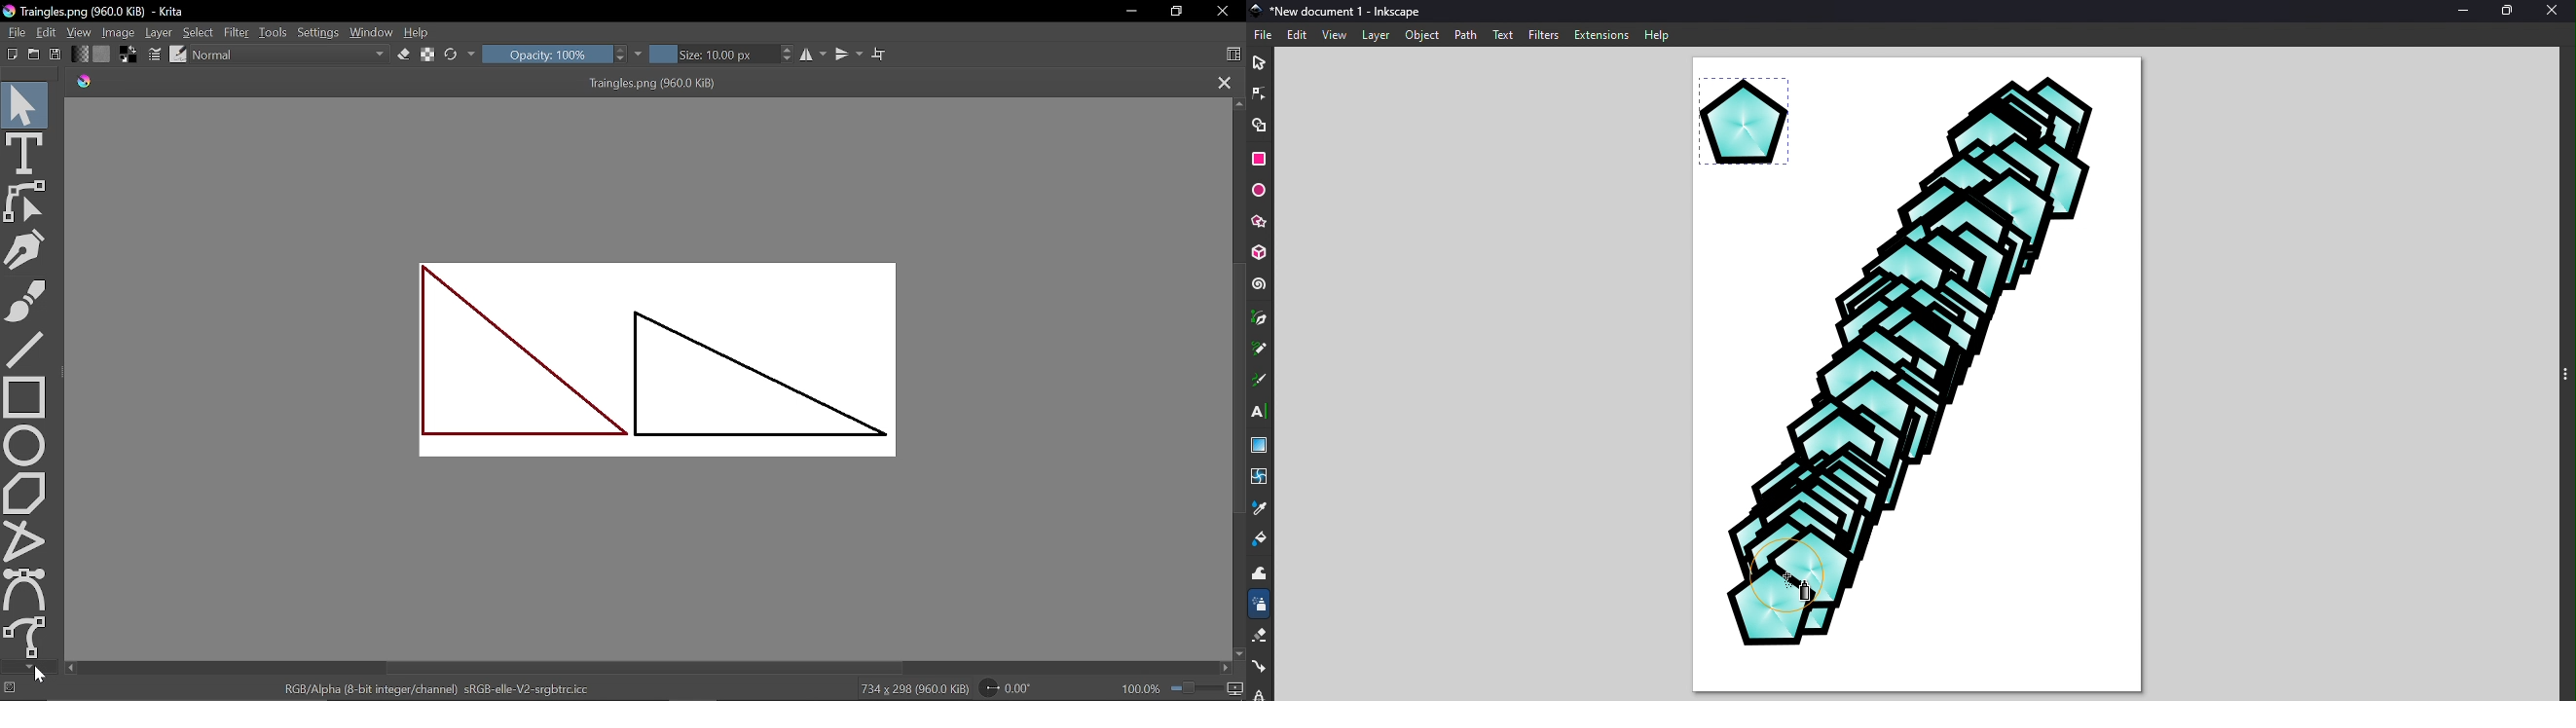  Describe the element at coordinates (25, 445) in the screenshot. I see `Ellipse tool` at that location.